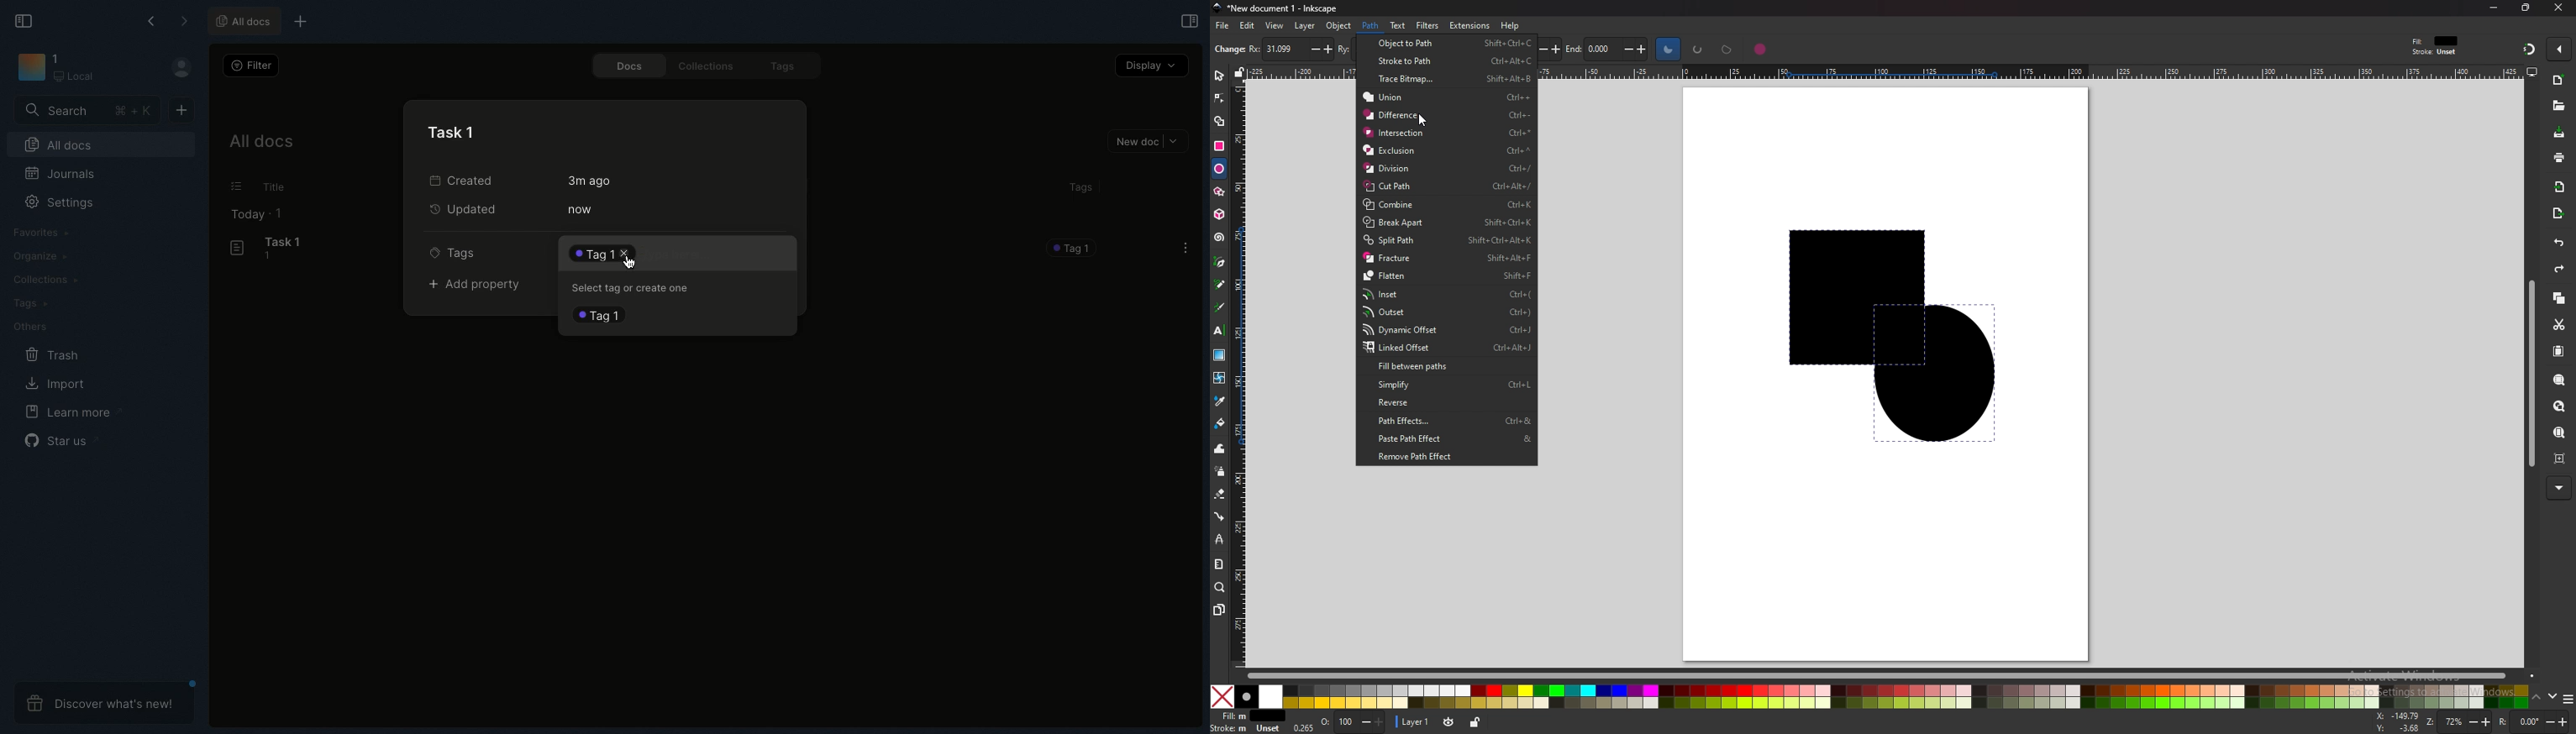  I want to click on Fill between paths, so click(1415, 366).